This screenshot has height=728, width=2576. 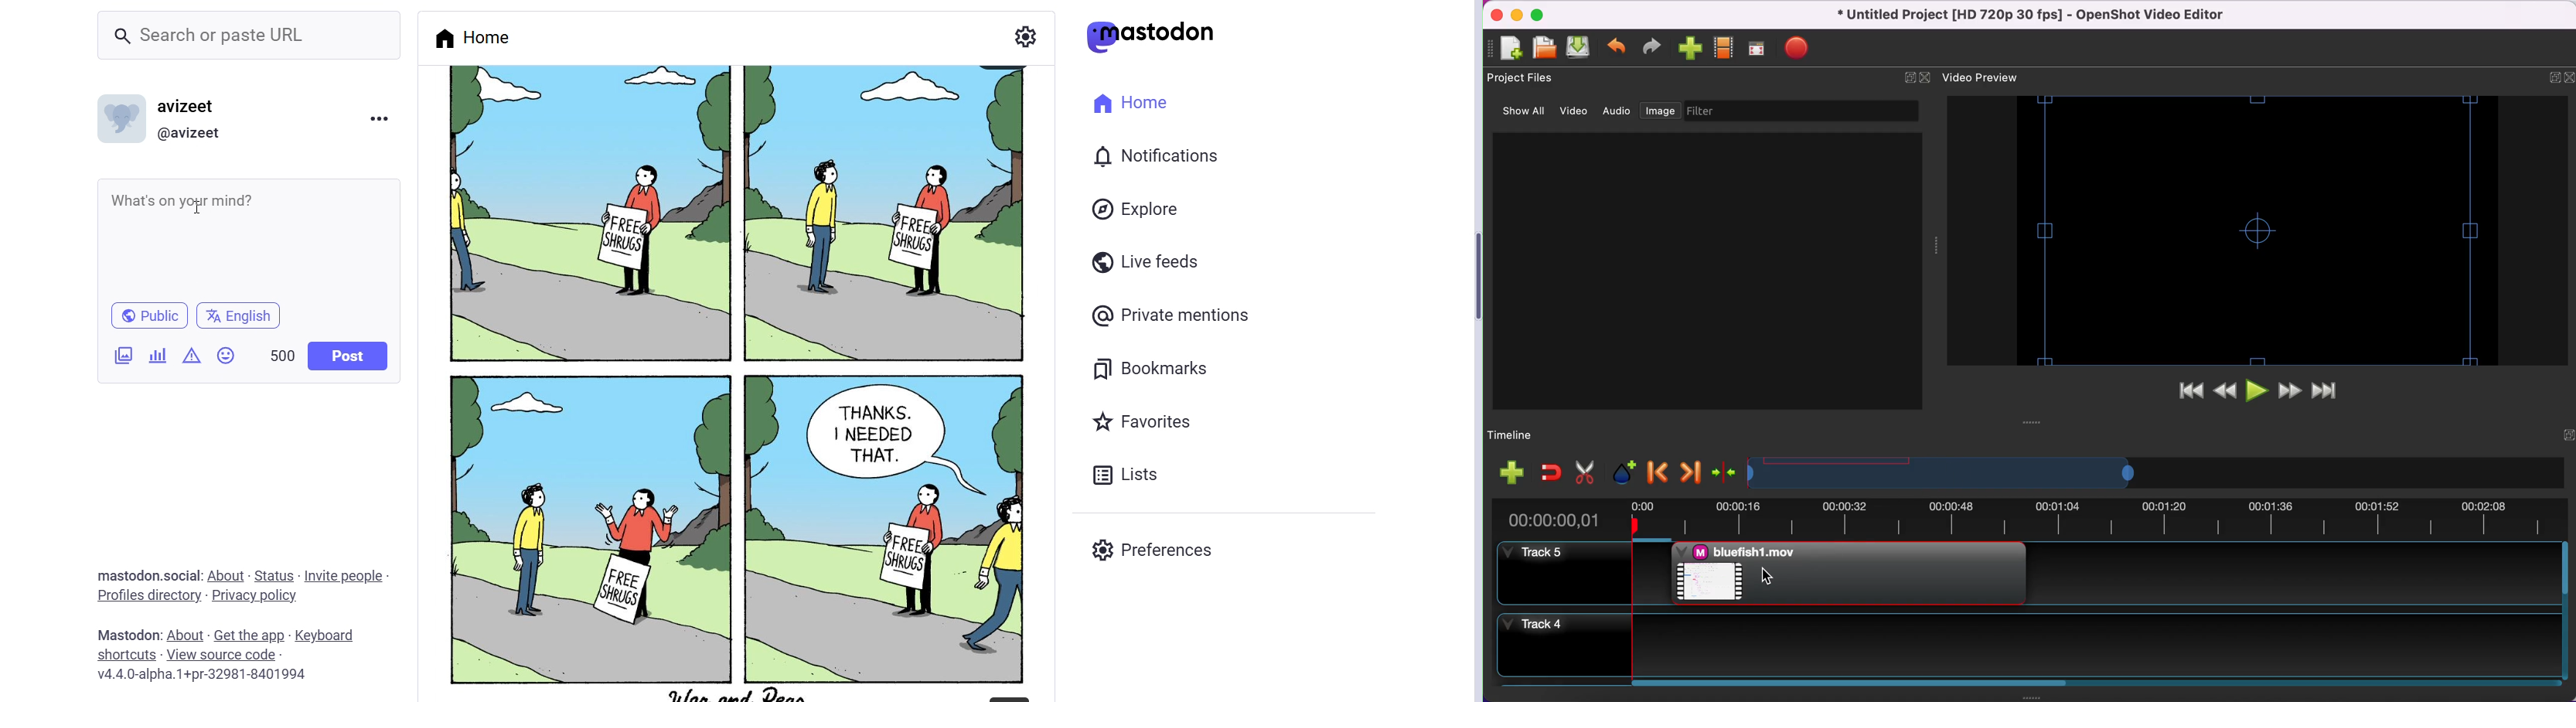 What do you see at coordinates (1725, 48) in the screenshot?
I see `choose profile` at bounding box center [1725, 48].